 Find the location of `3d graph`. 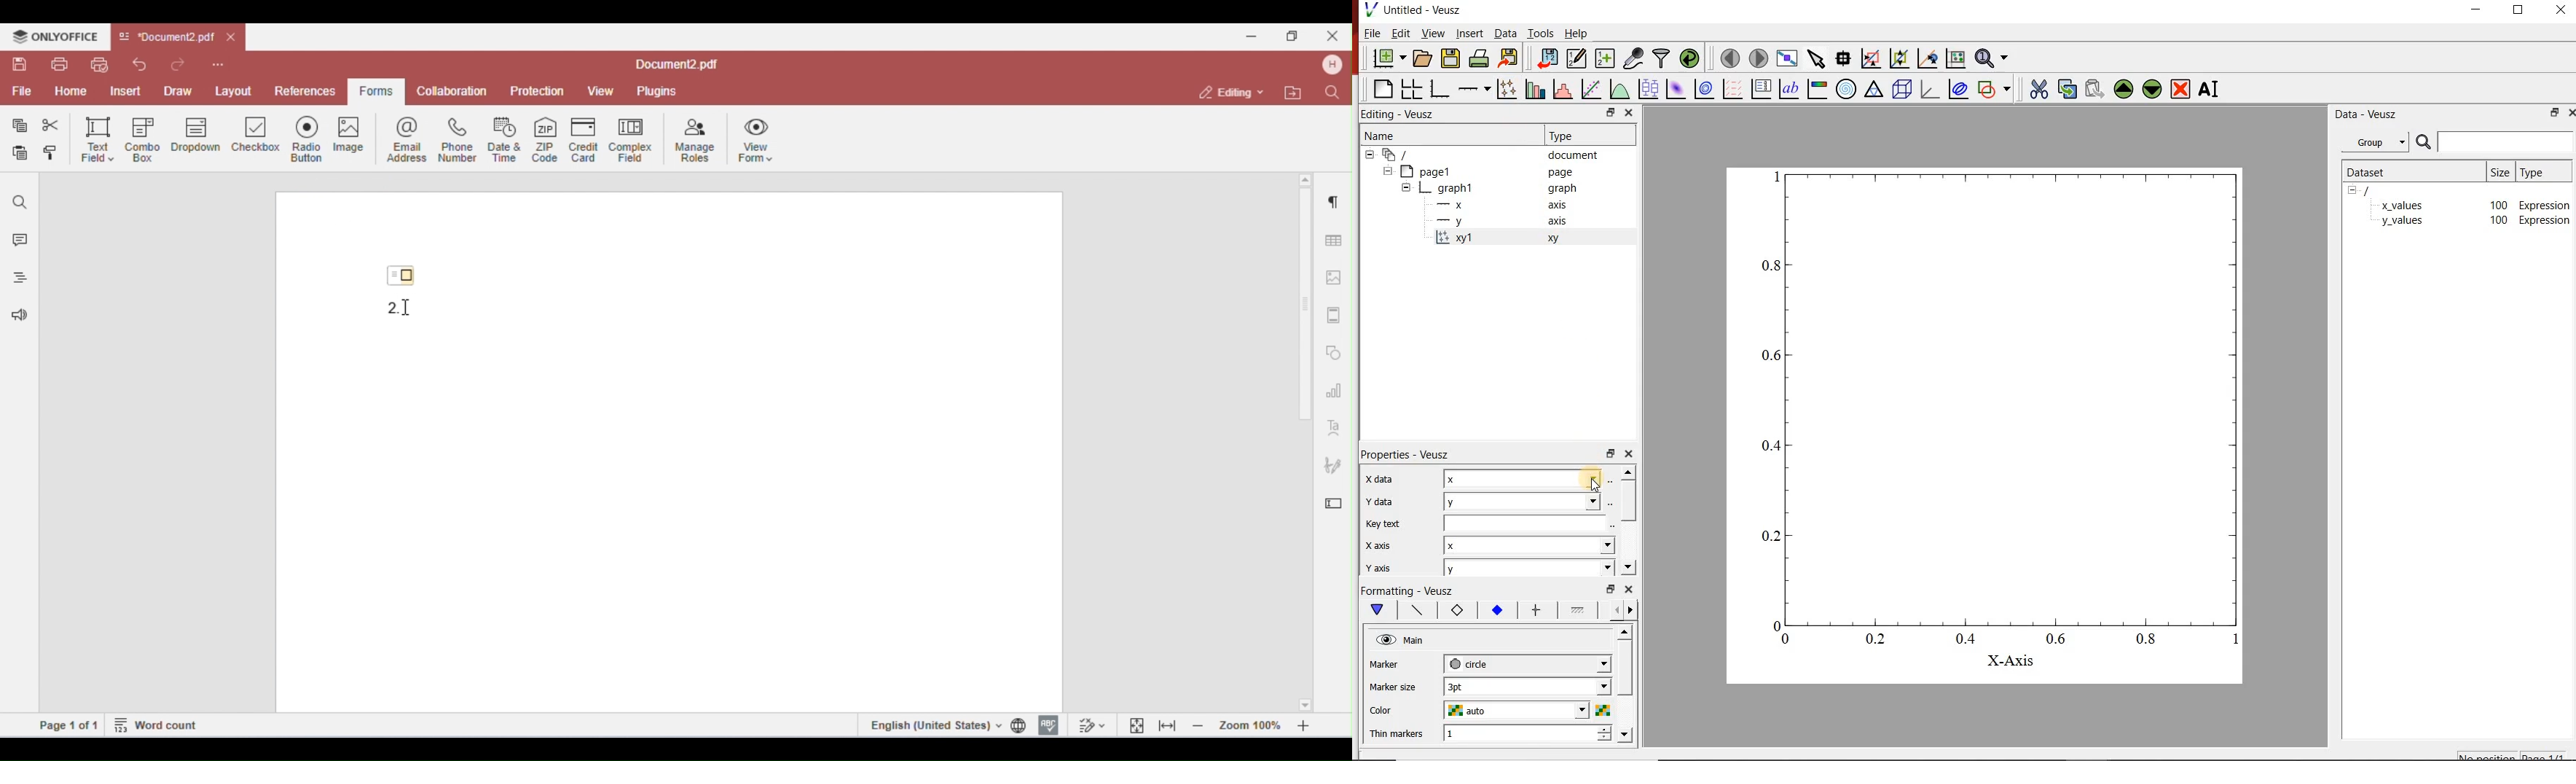

3d graph is located at coordinates (1931, 91).